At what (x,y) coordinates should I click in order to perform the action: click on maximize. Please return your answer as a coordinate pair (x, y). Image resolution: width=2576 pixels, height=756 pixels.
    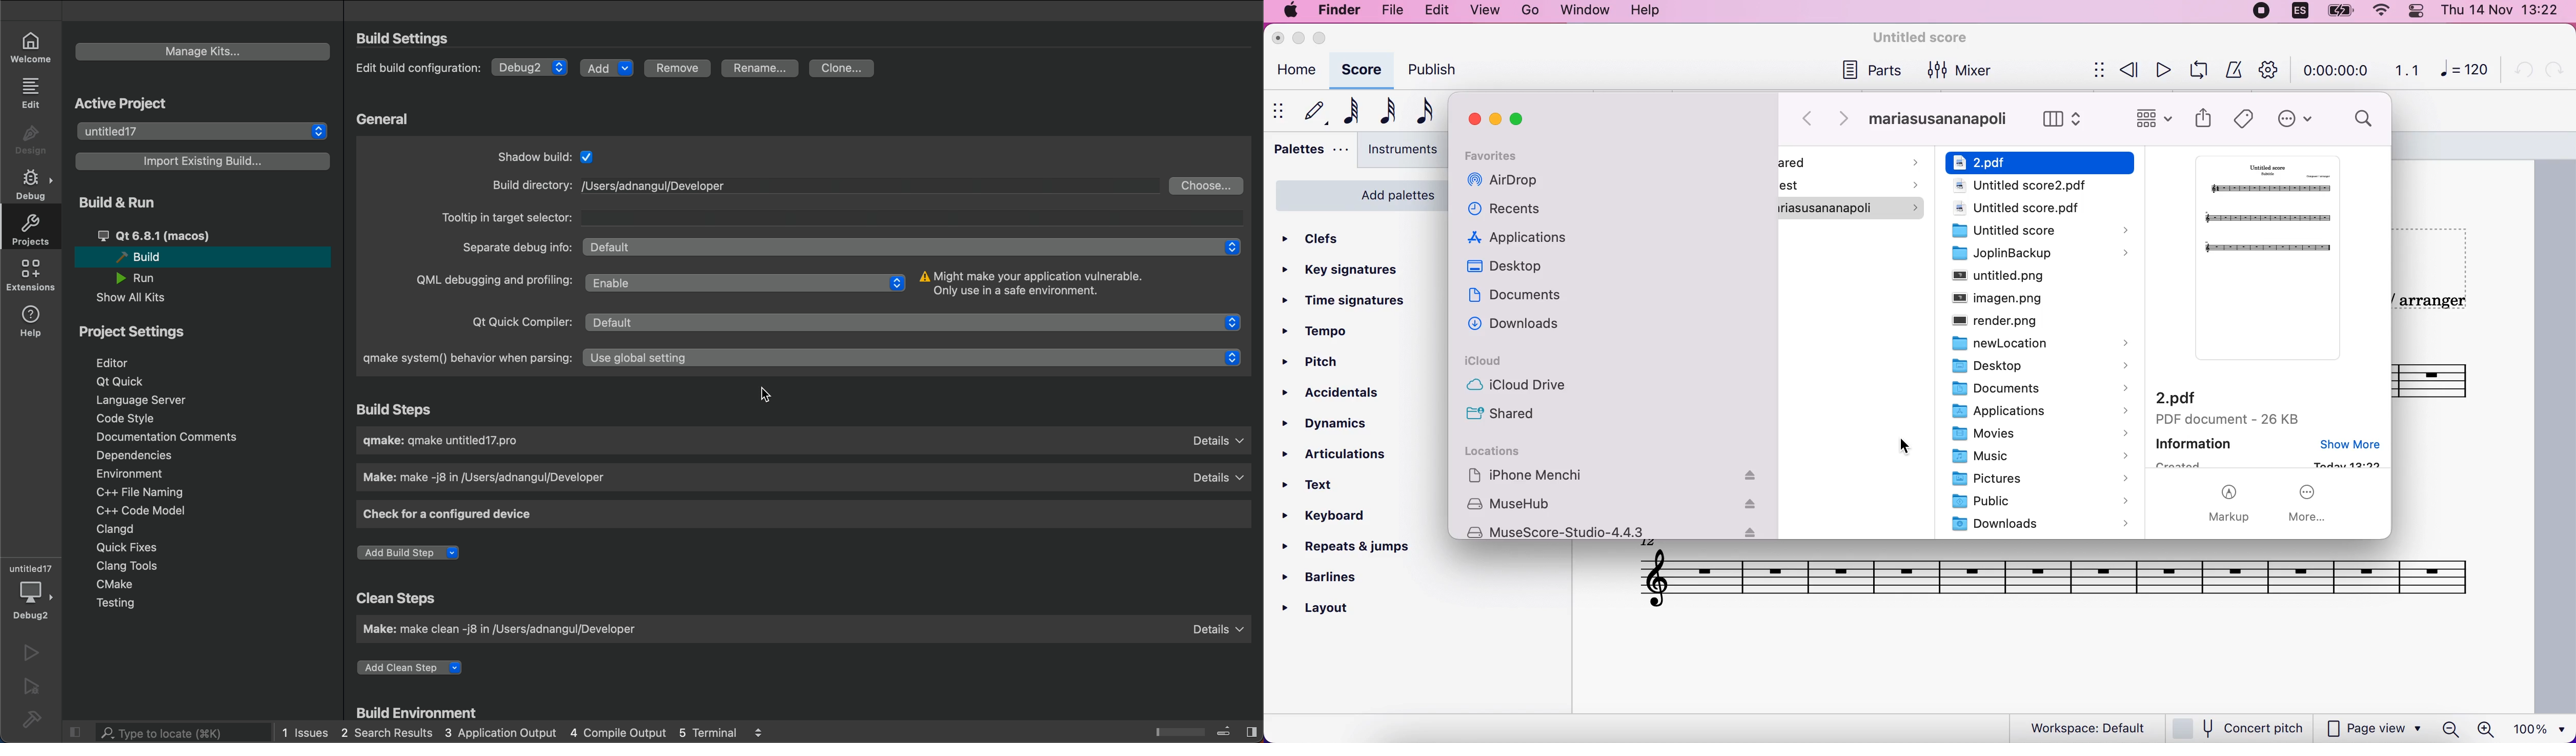
    Looking at the image, I should click on (1325, 39).